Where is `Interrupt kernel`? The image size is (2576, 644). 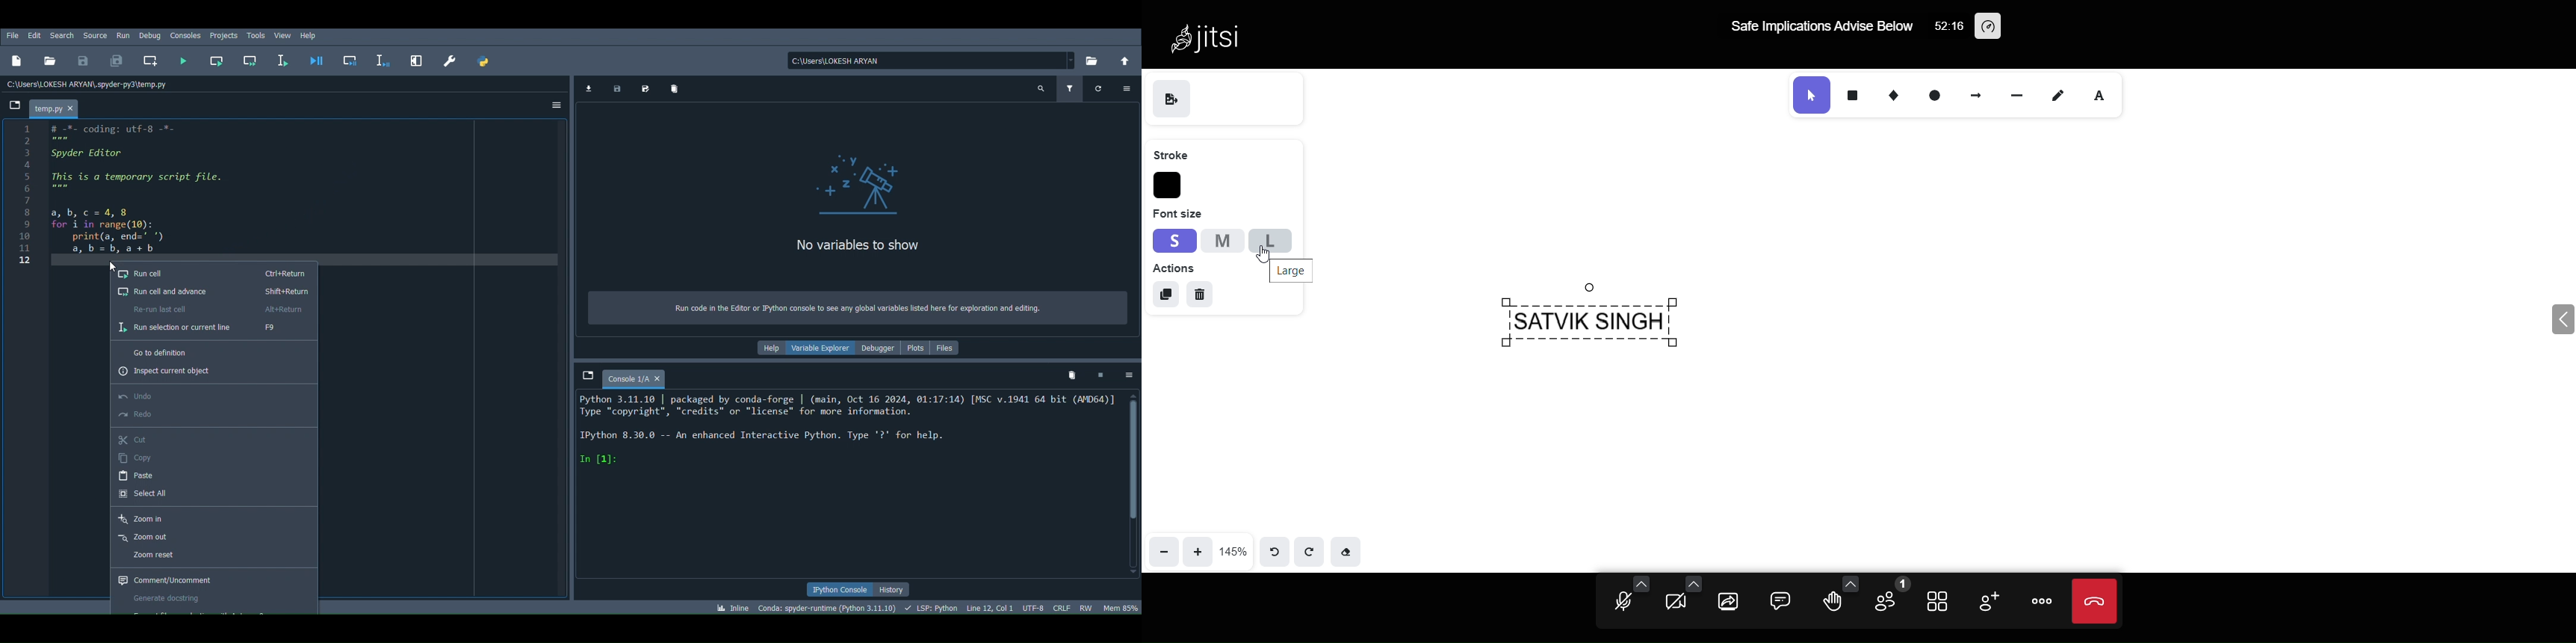 Interrupt kernel is located at coordinates (1101, 375).